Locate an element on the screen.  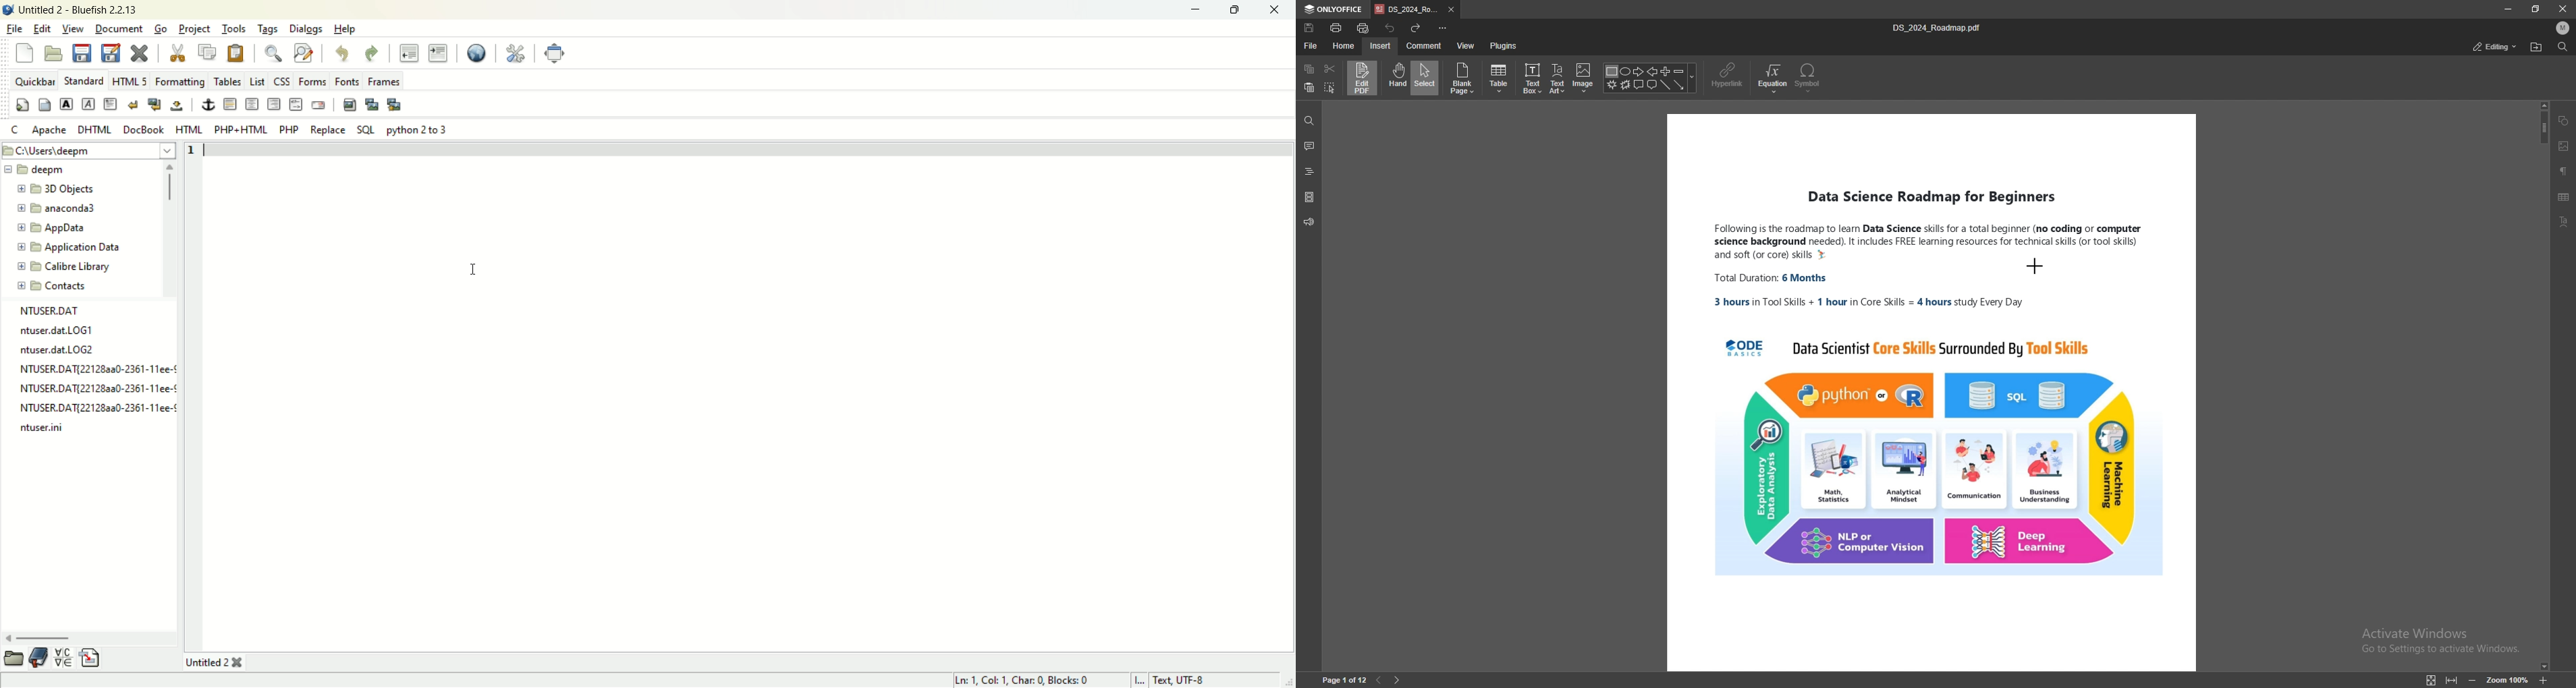
application data is located at coordinates (69, 246).